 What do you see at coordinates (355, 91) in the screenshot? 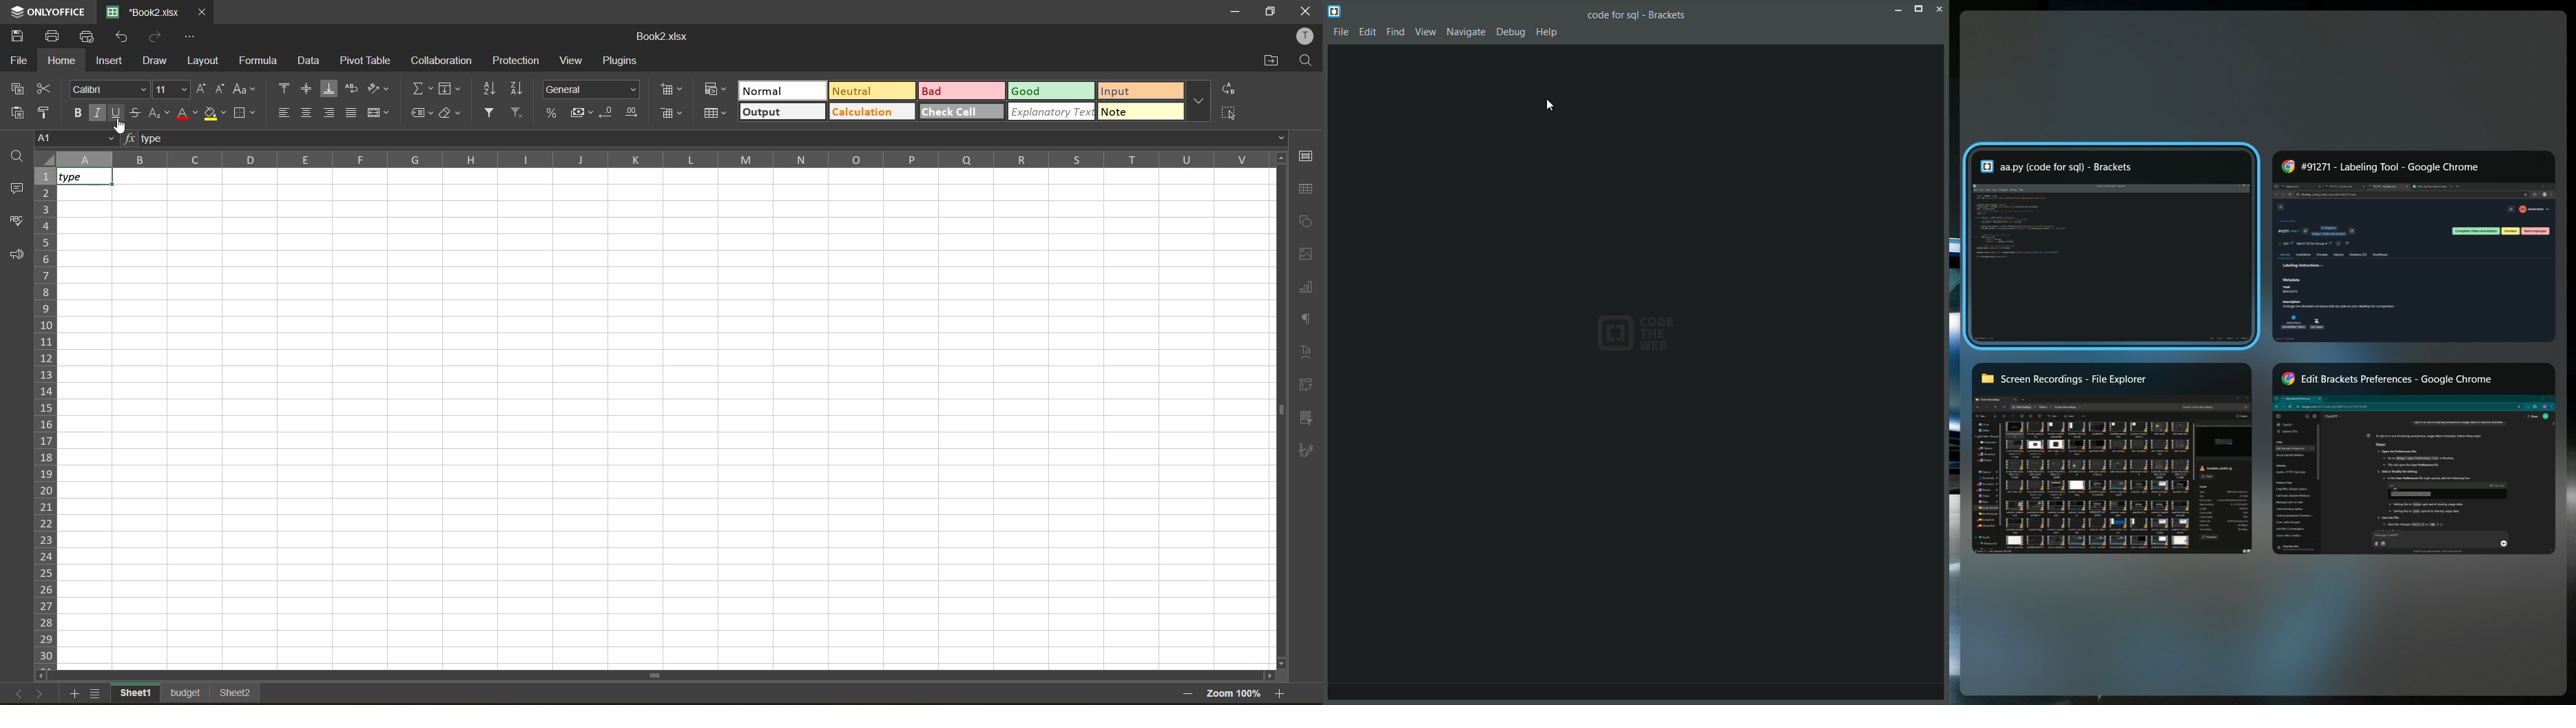
I see `wrap text` at bounding box center [355, 91].